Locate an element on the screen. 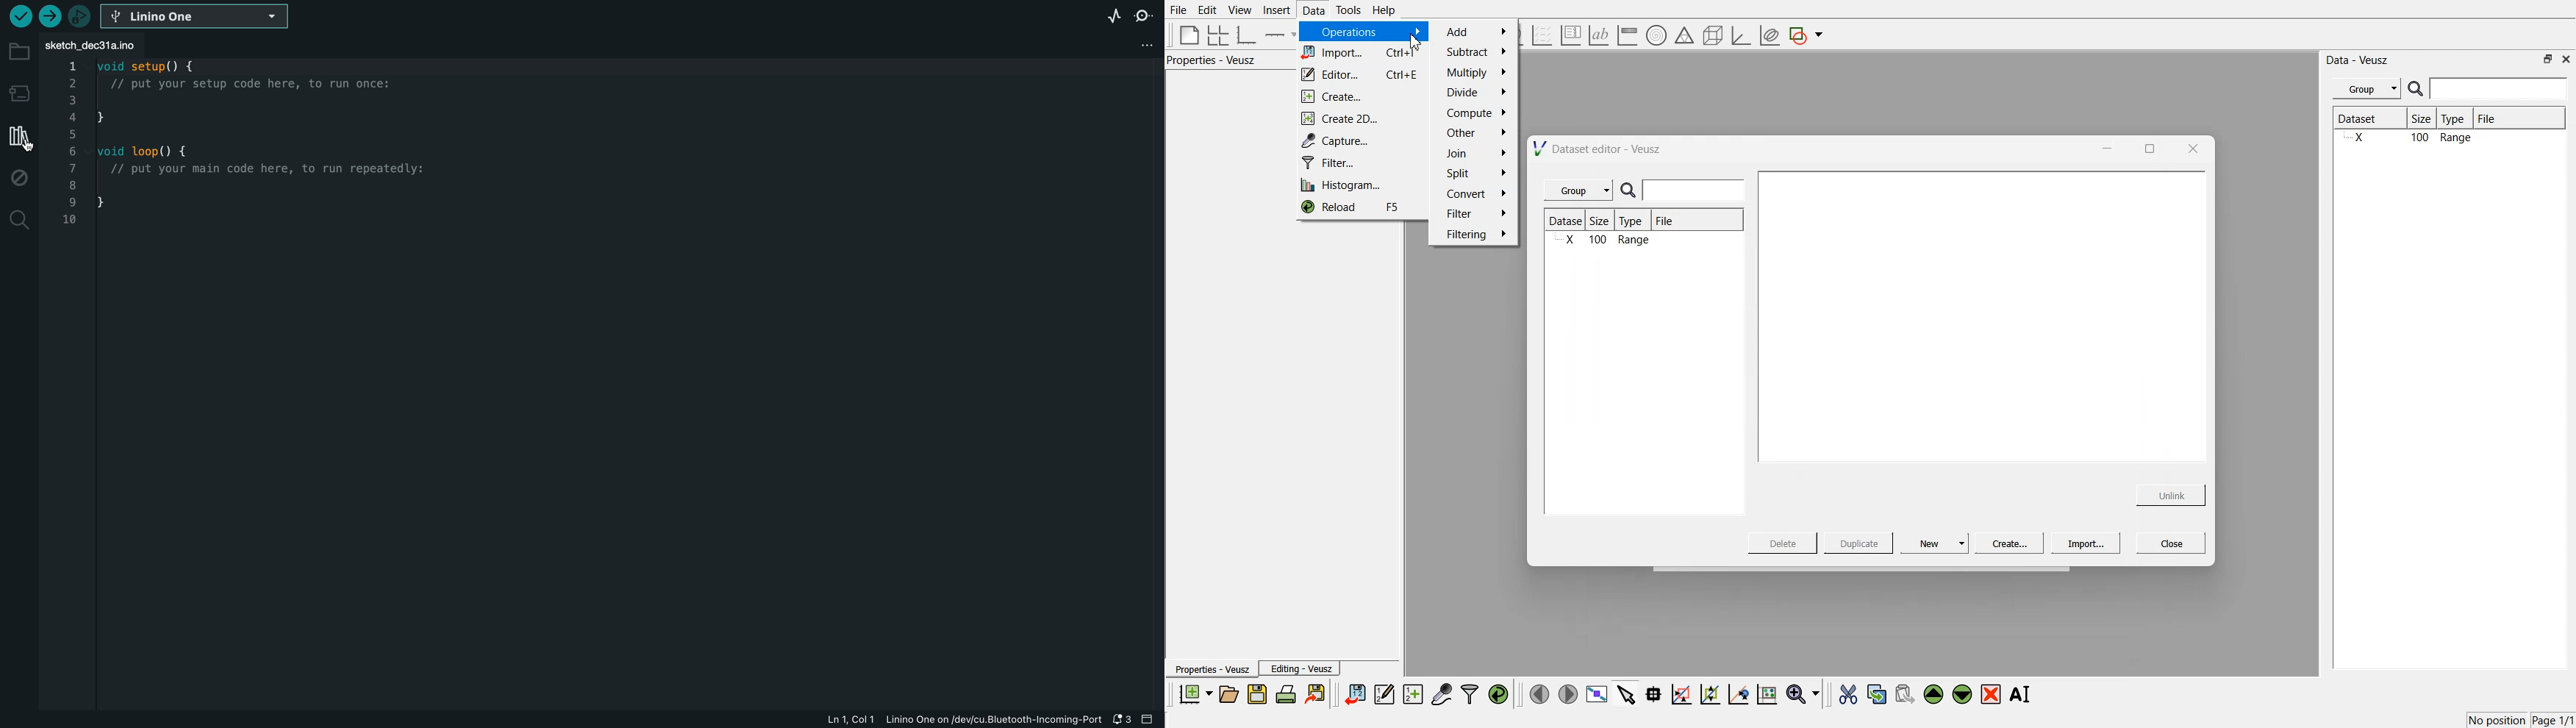 The image size is (2576, 728). Editing - Veusz is located at coordinates (1301, 668).